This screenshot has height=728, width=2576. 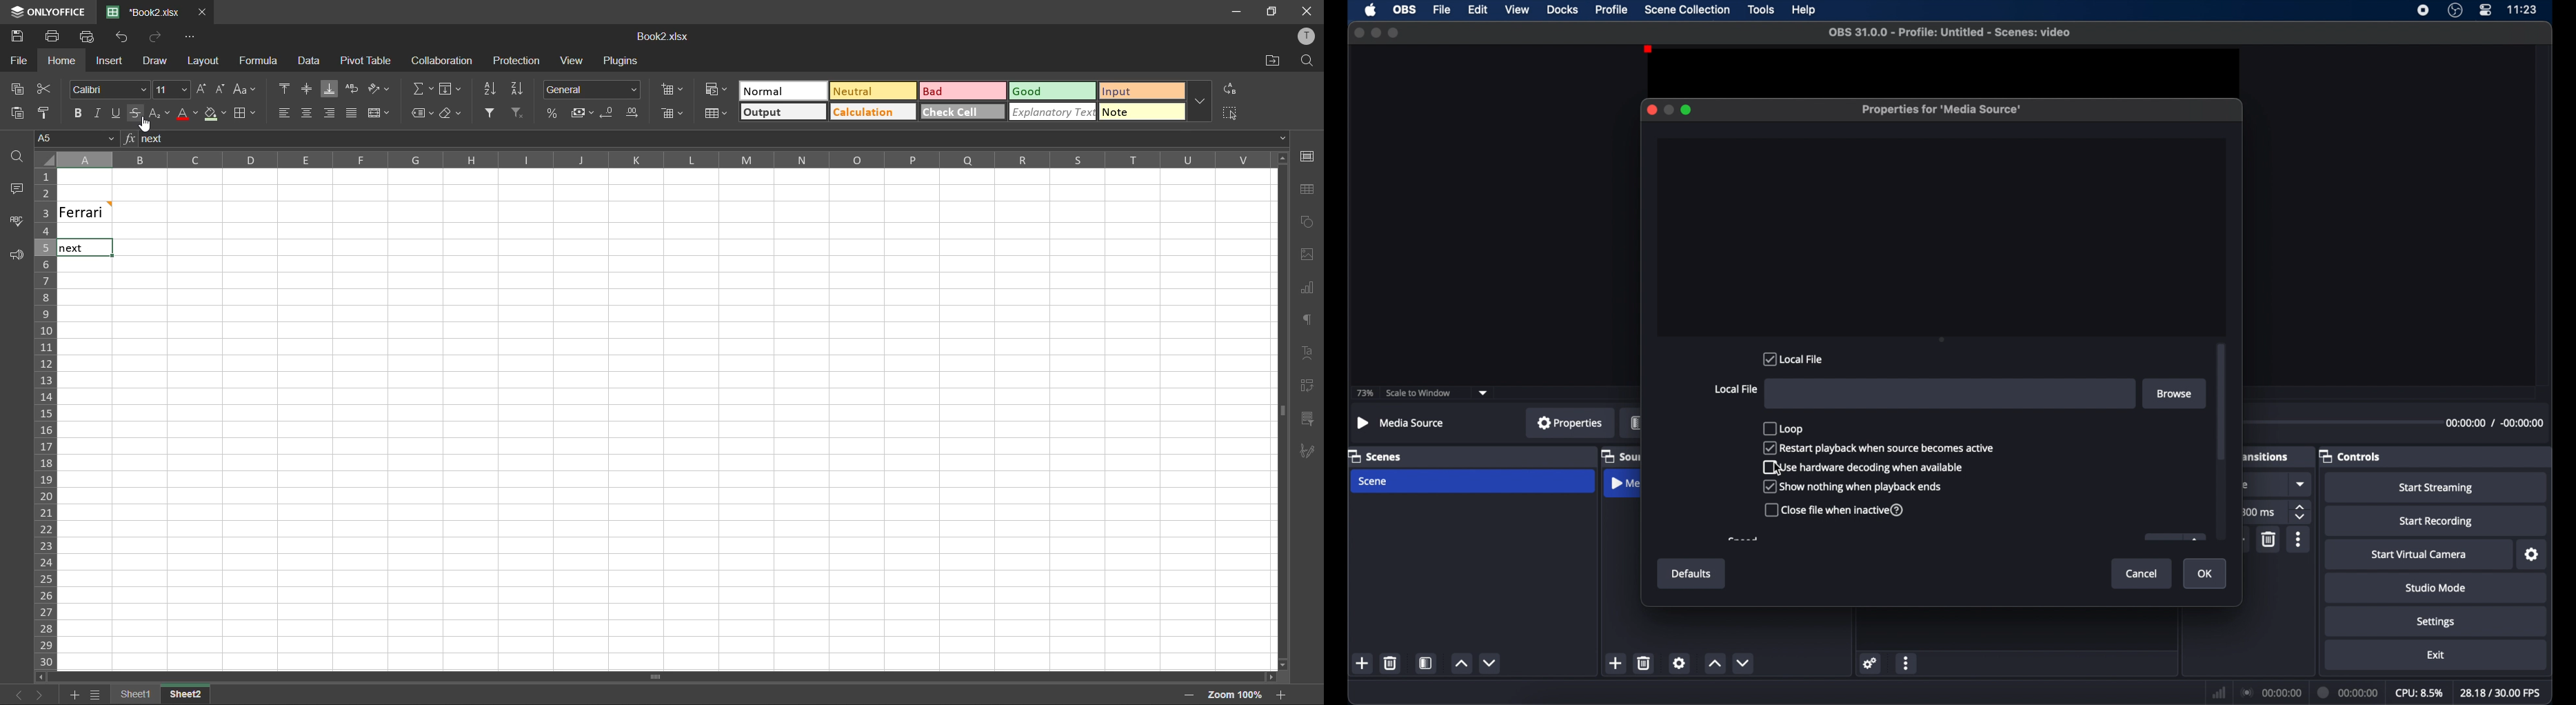 I want to click on calculation, so click(x=873, y=111).